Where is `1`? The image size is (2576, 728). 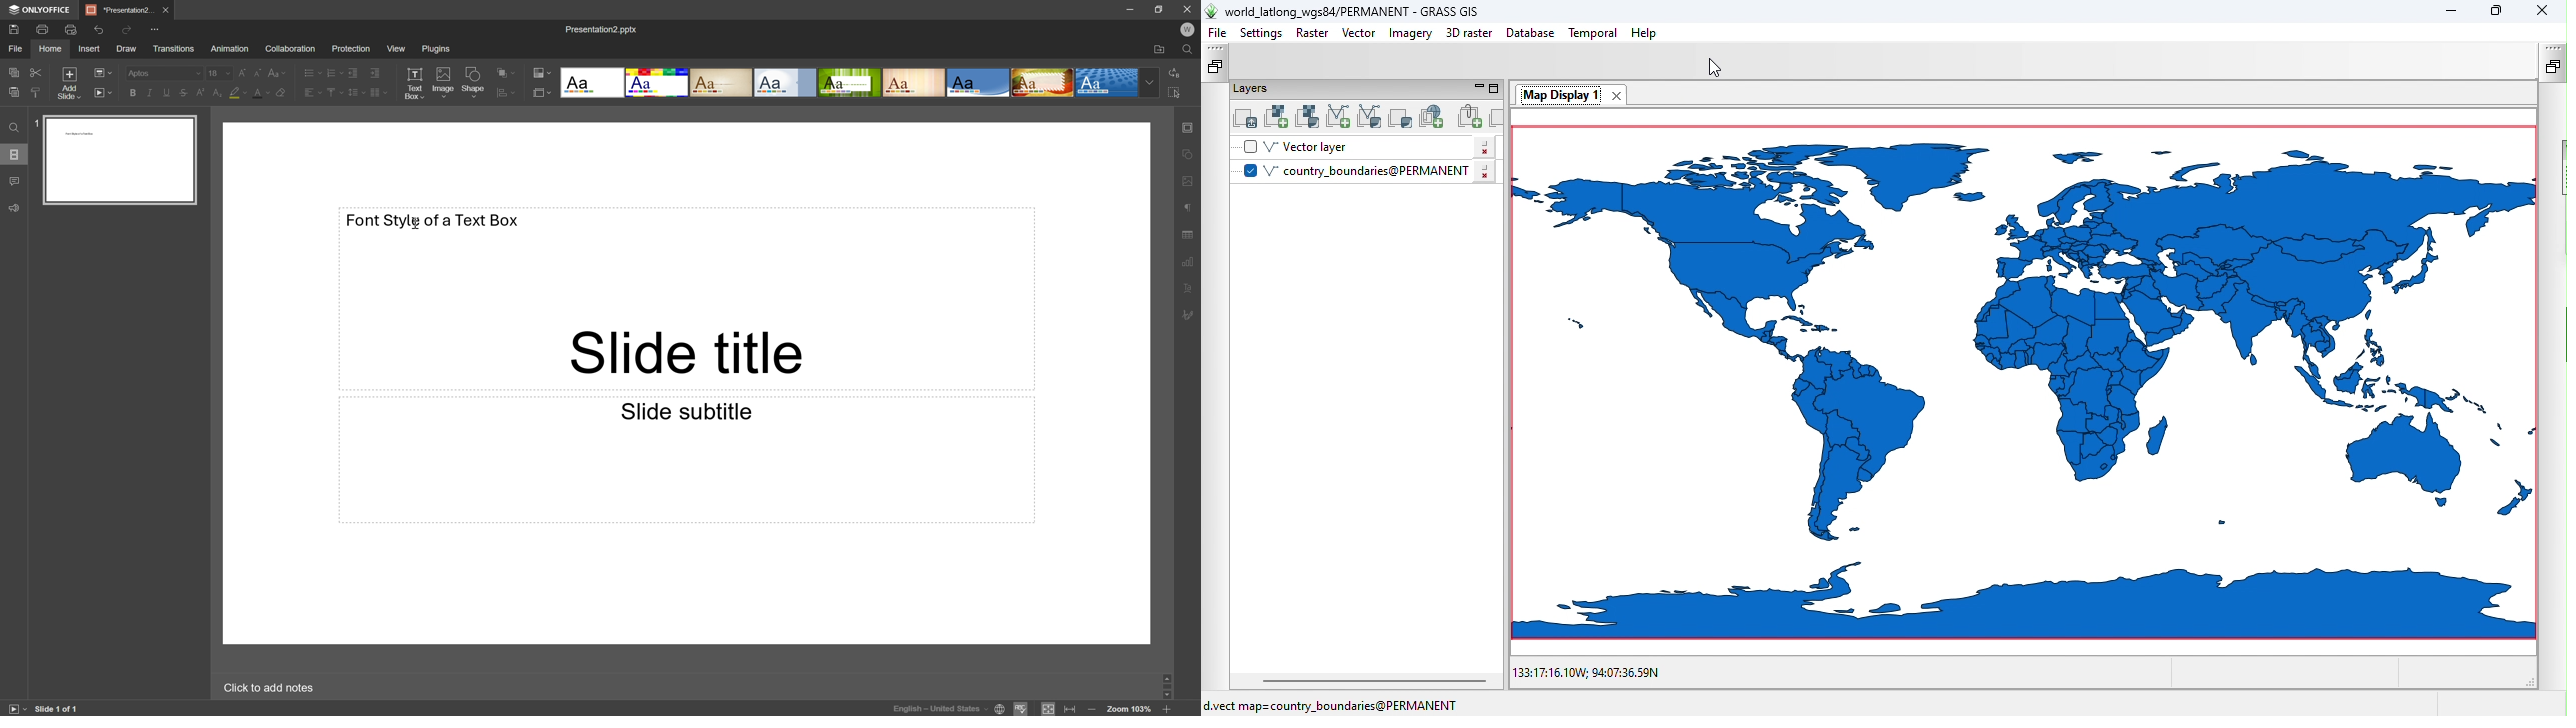 1 is located at coordinates (37, 122).